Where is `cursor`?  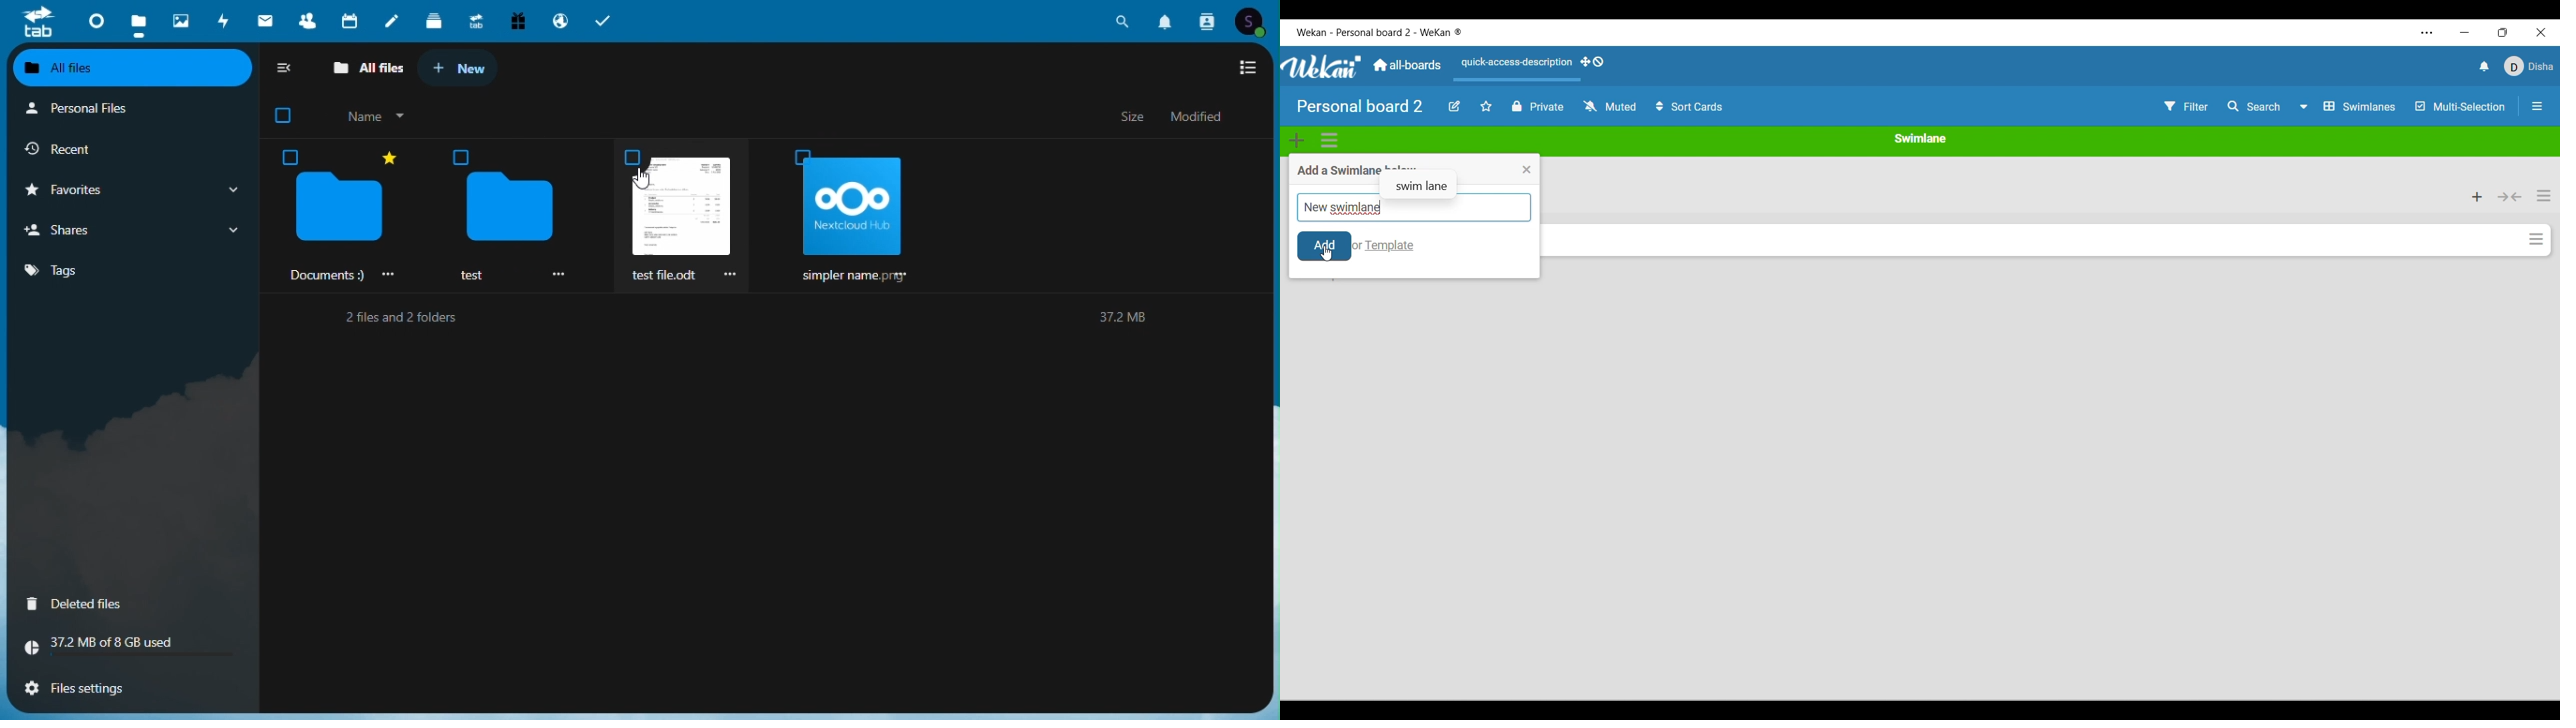 cursor is located at coordinates (644, 178).